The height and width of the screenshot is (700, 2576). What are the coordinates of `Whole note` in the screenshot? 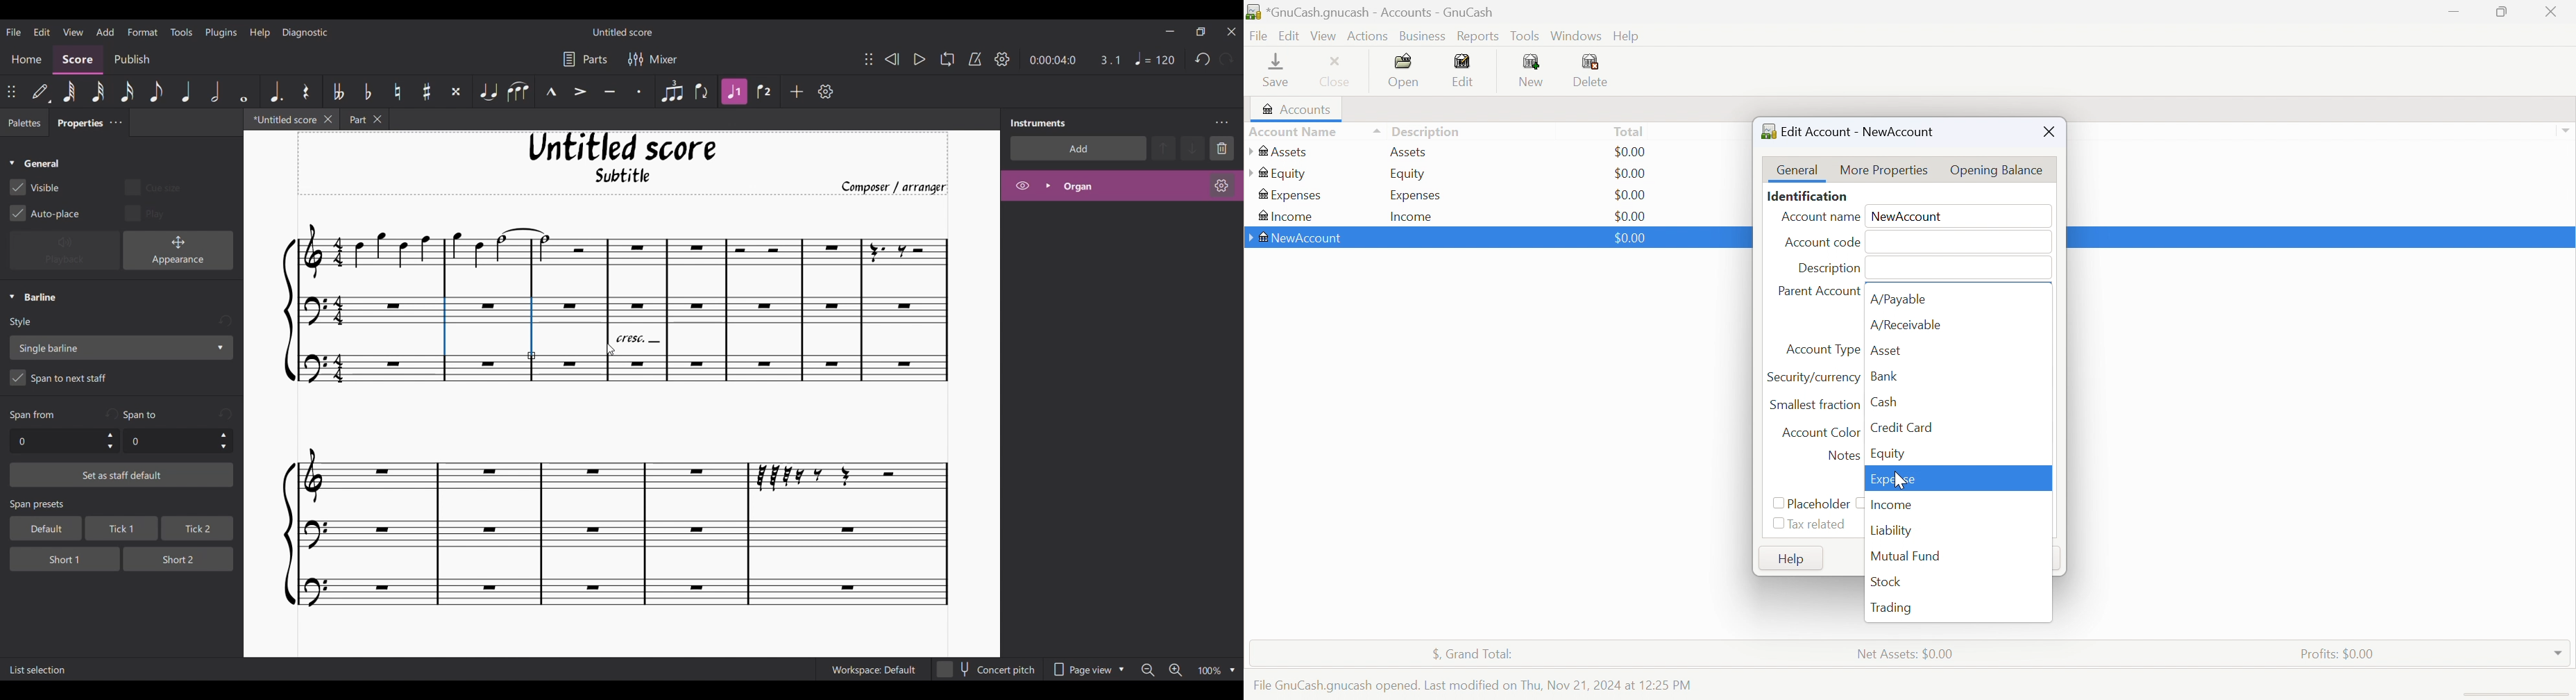 It's located at (245, 91).